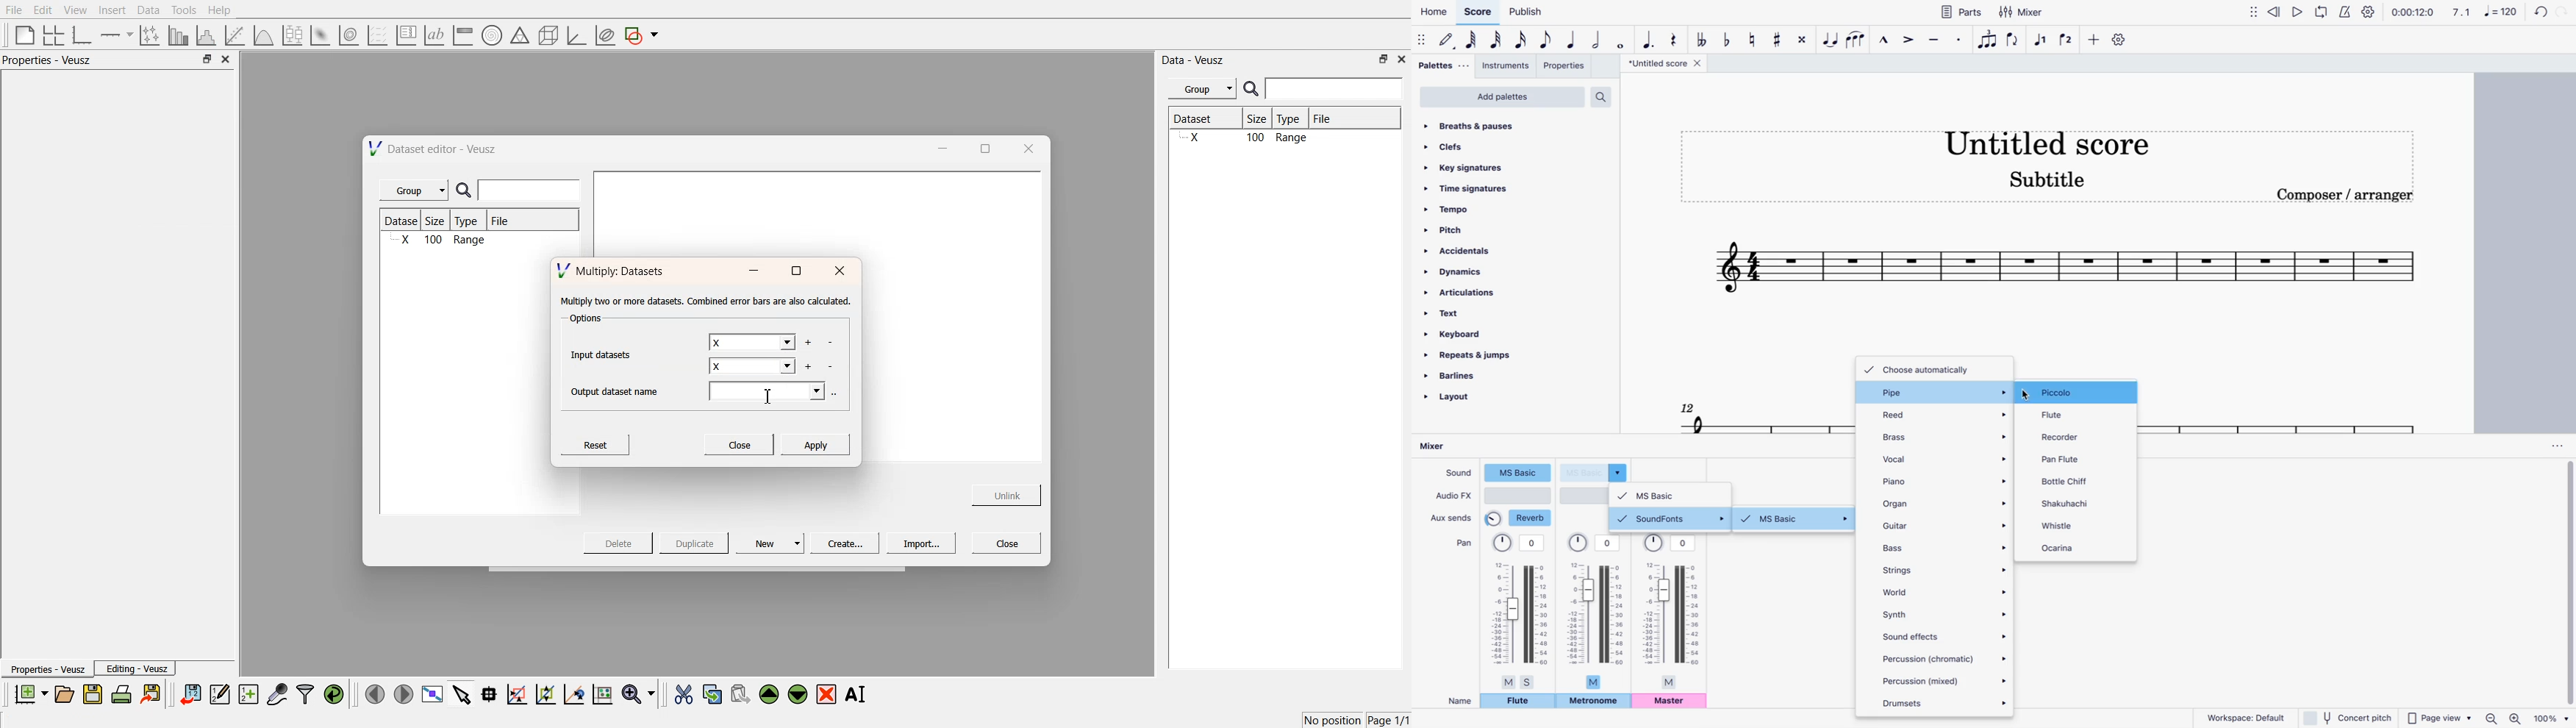 Image resolution: width=2576 pixels, height=728 pixels. I want to click on toggle natural, so click(1753, 39).